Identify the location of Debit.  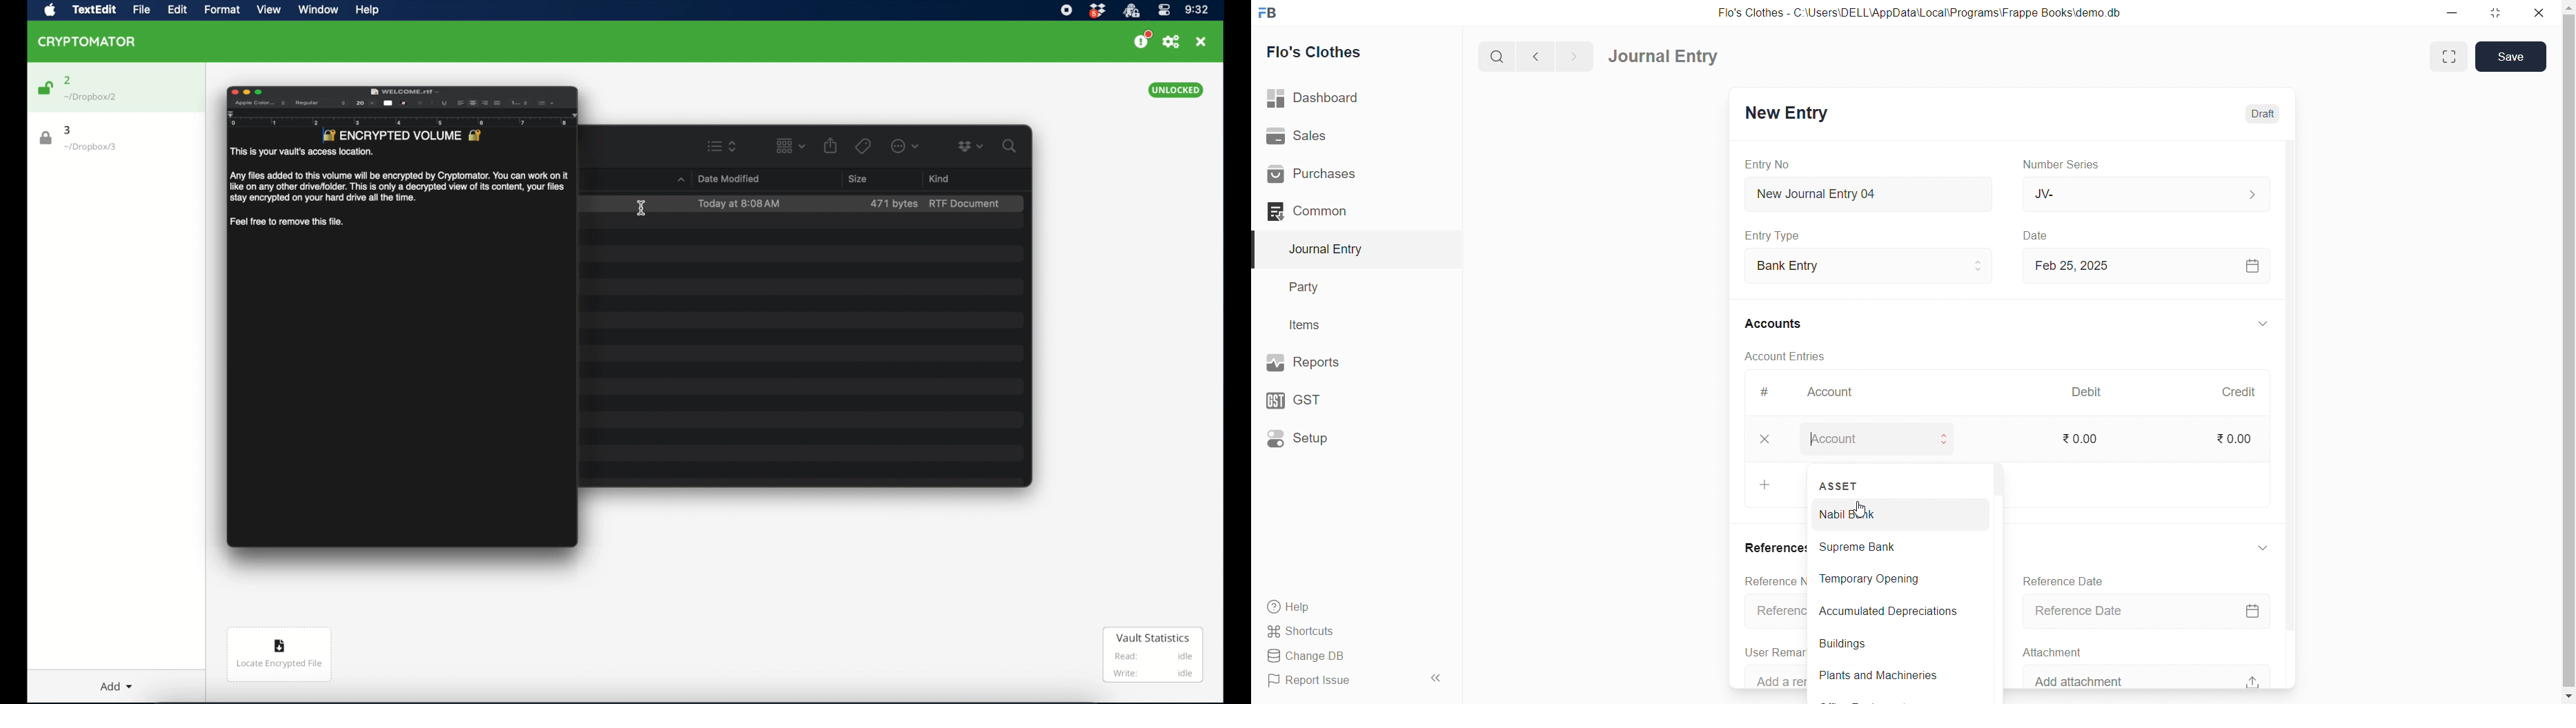
(2094, 393).